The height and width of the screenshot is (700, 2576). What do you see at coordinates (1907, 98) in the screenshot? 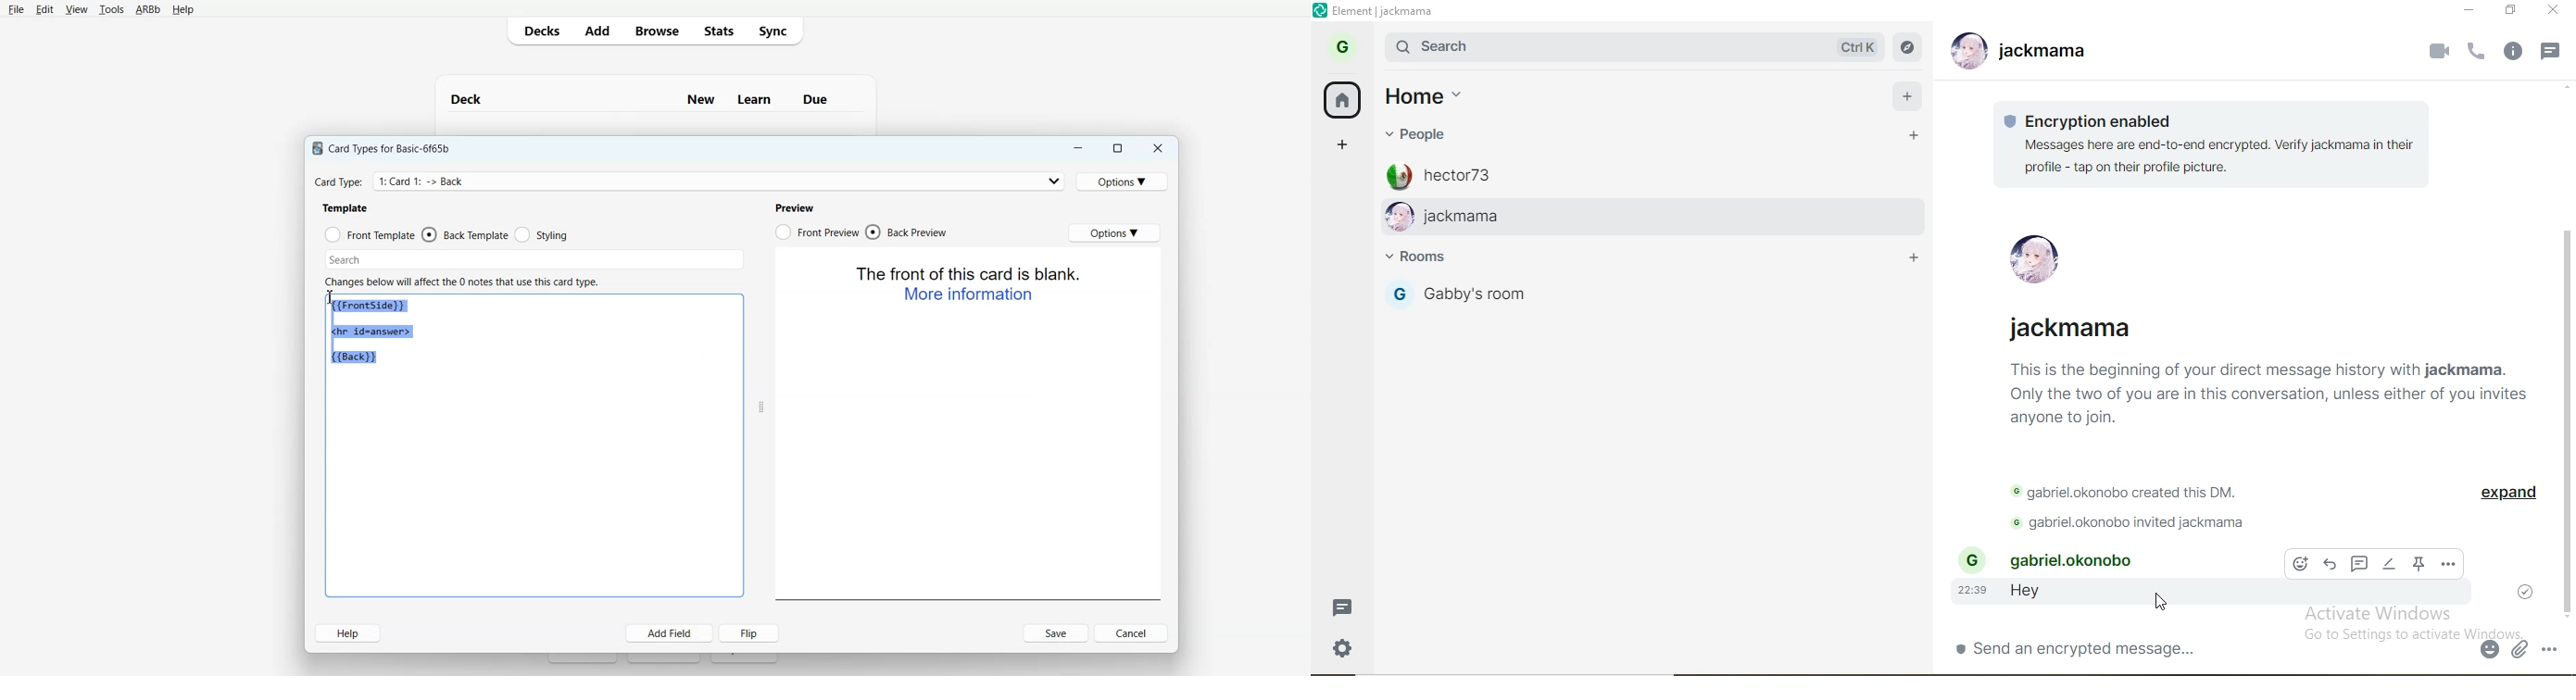
I see `add ` at bounding box center [1907, 98].